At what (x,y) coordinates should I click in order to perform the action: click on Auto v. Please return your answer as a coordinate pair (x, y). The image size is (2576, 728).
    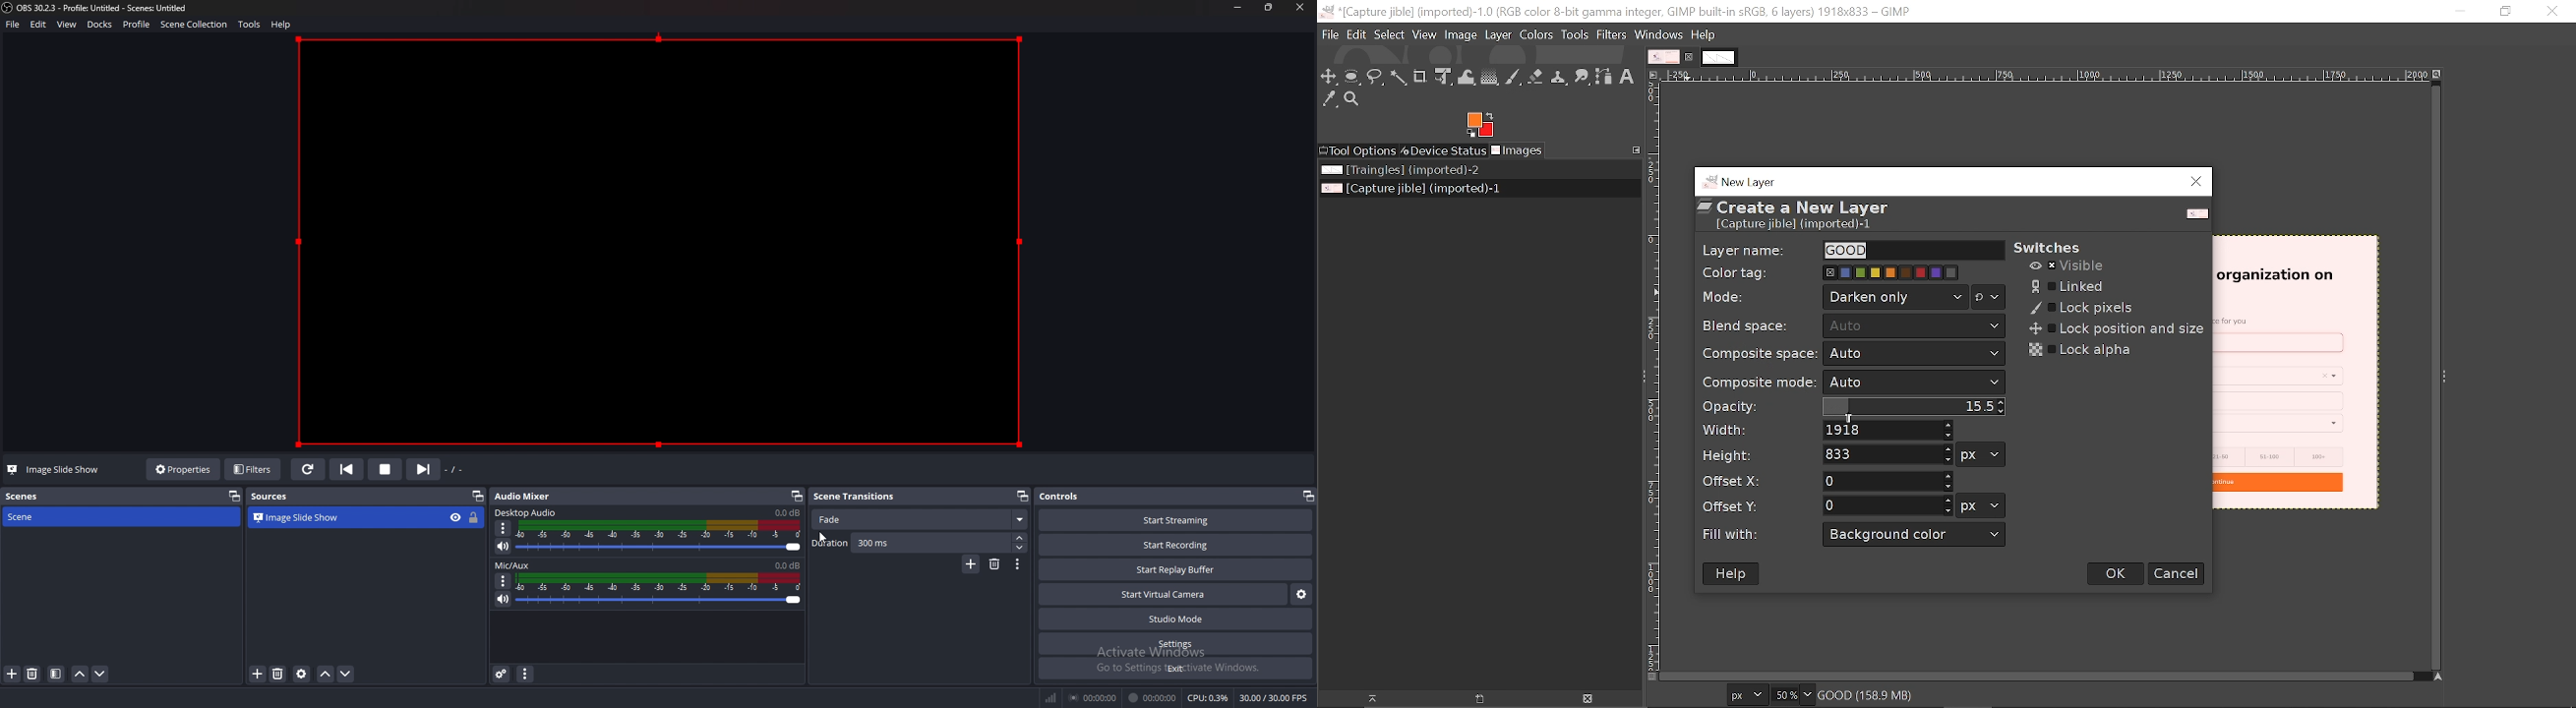
    Looking at the image, I should click on (1915, 327).